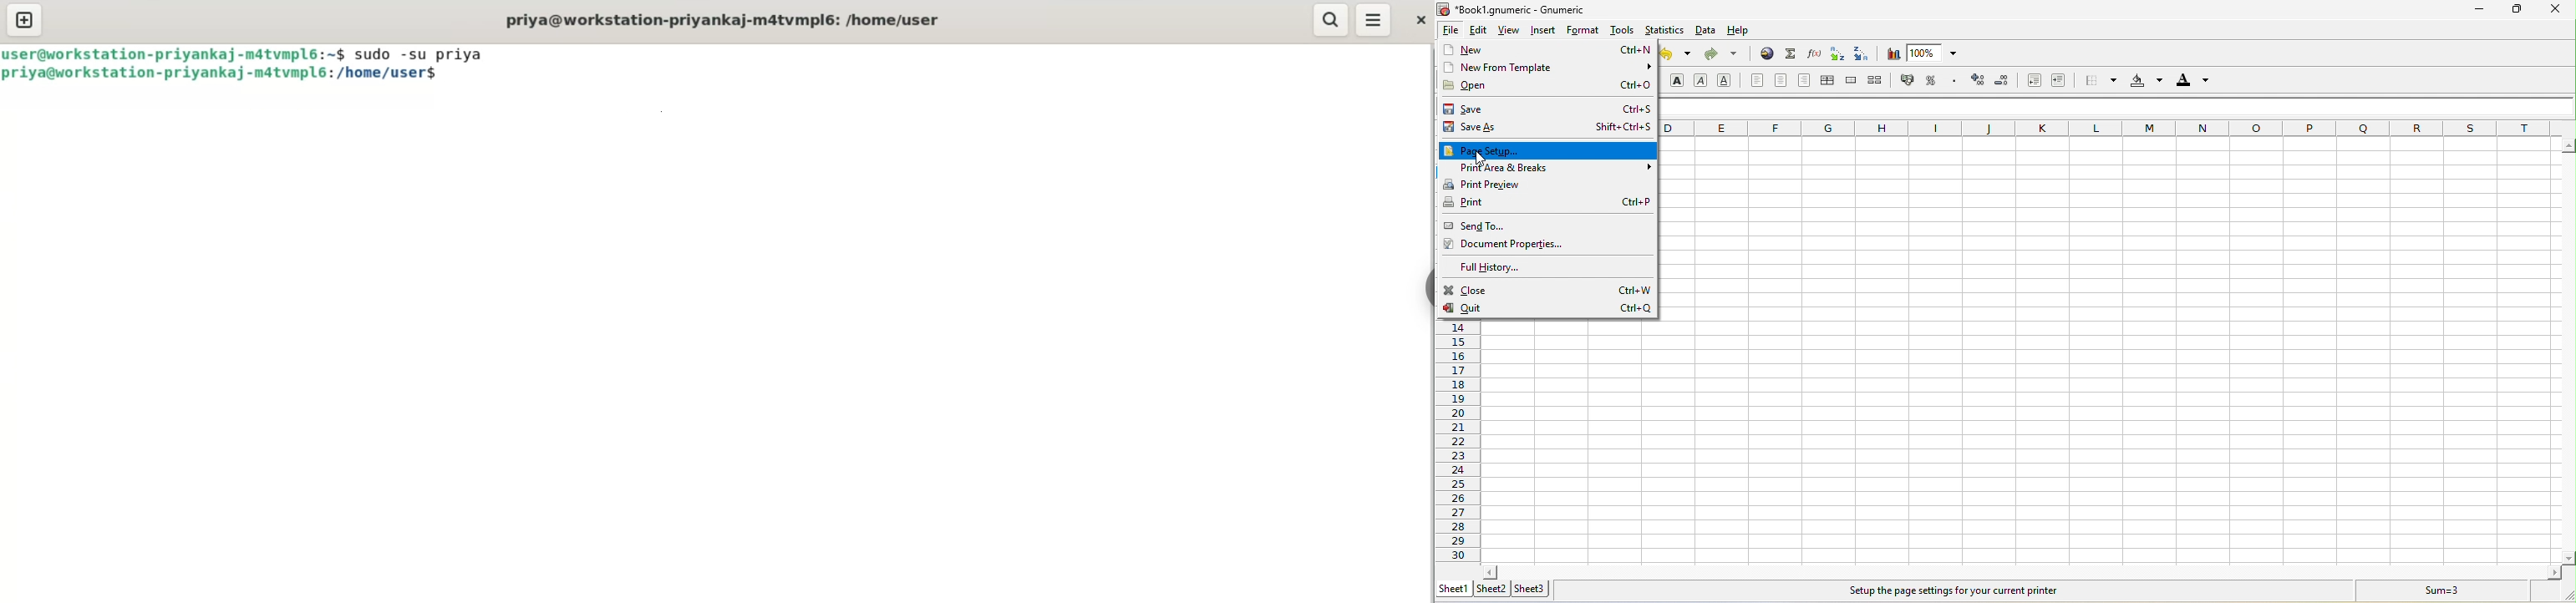 This screenshot has height=616, width=2576. Describe the element at coordinates (1765, 54) in the screenshot. I see `hyperlink` at that location.